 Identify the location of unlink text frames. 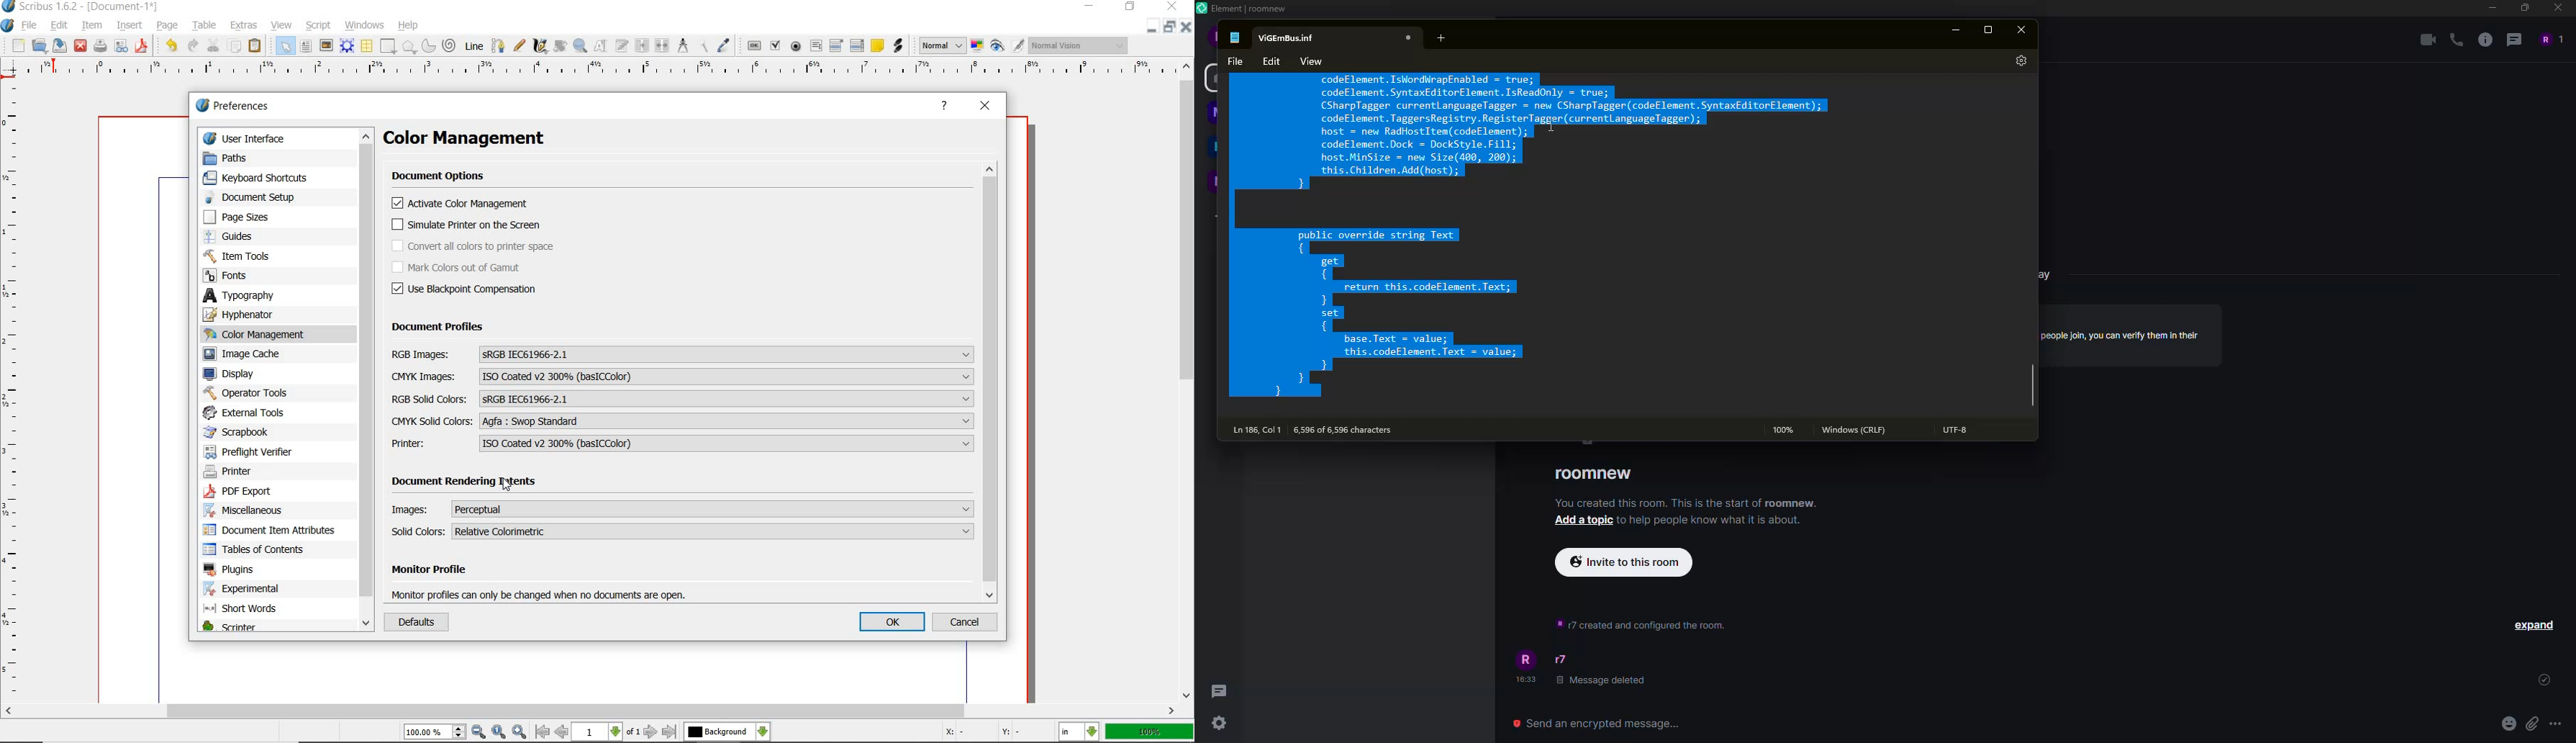
(661, 47).